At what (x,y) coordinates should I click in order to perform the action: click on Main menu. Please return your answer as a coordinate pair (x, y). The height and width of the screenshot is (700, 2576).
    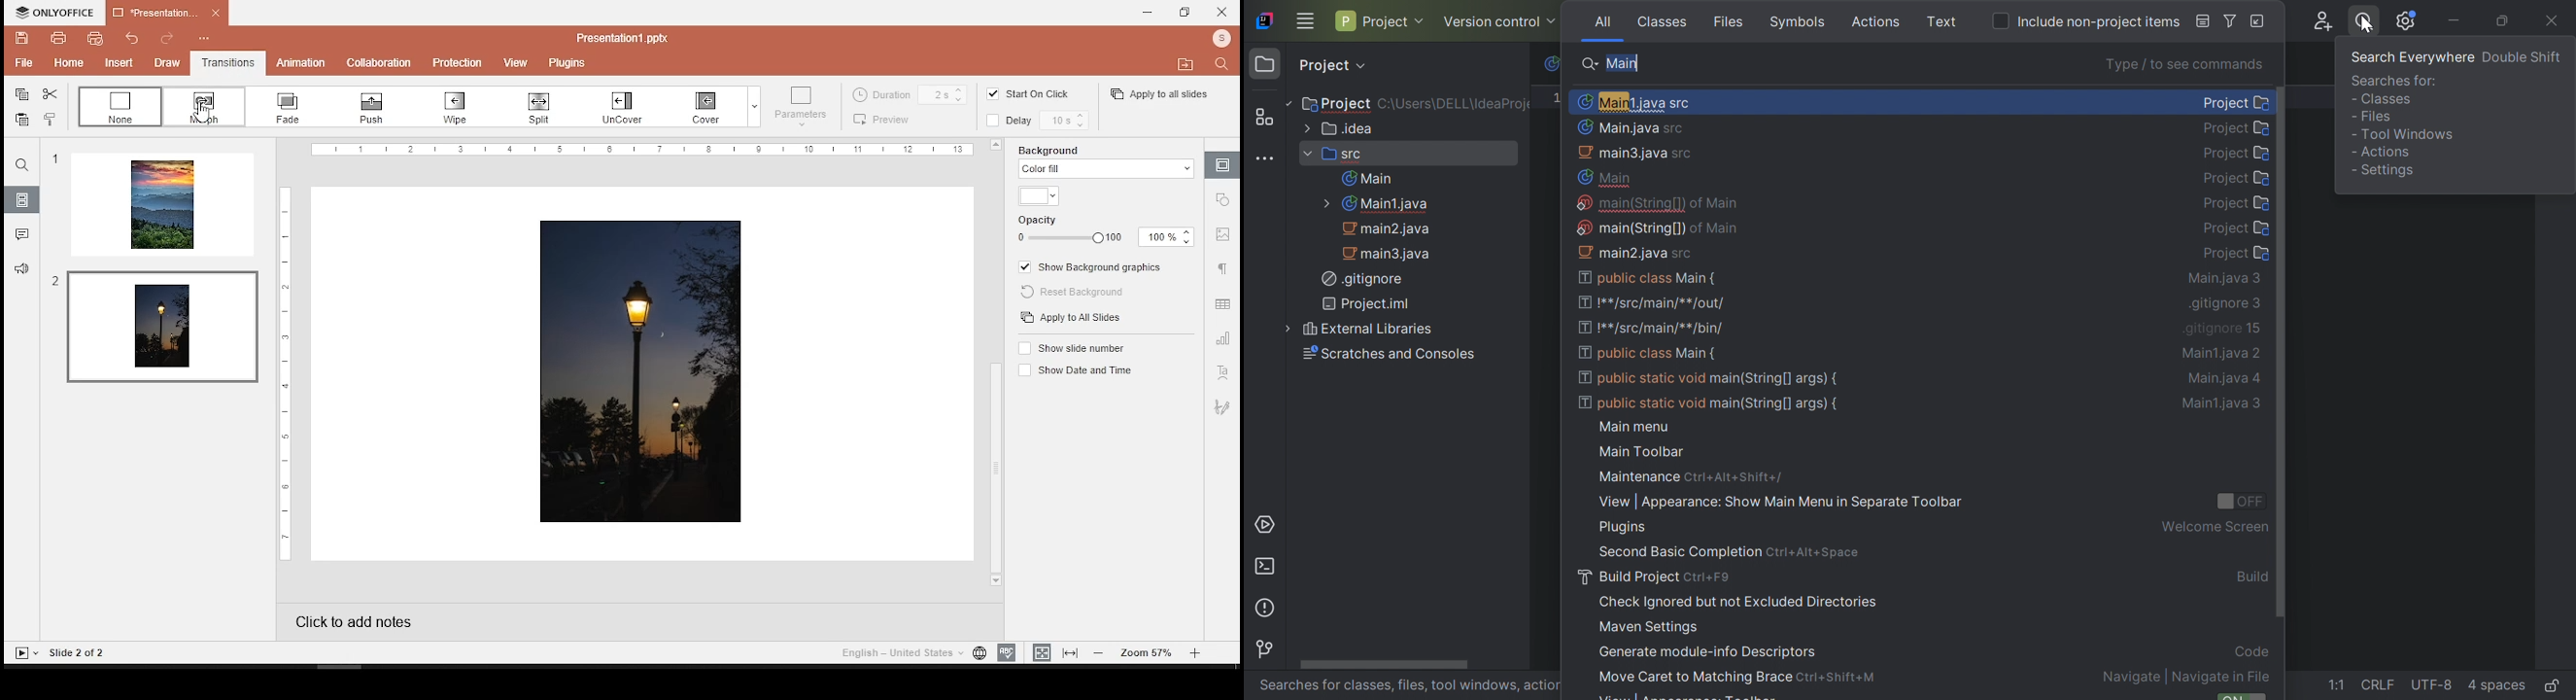
    Looking at the image, I should click on (1304, 22).